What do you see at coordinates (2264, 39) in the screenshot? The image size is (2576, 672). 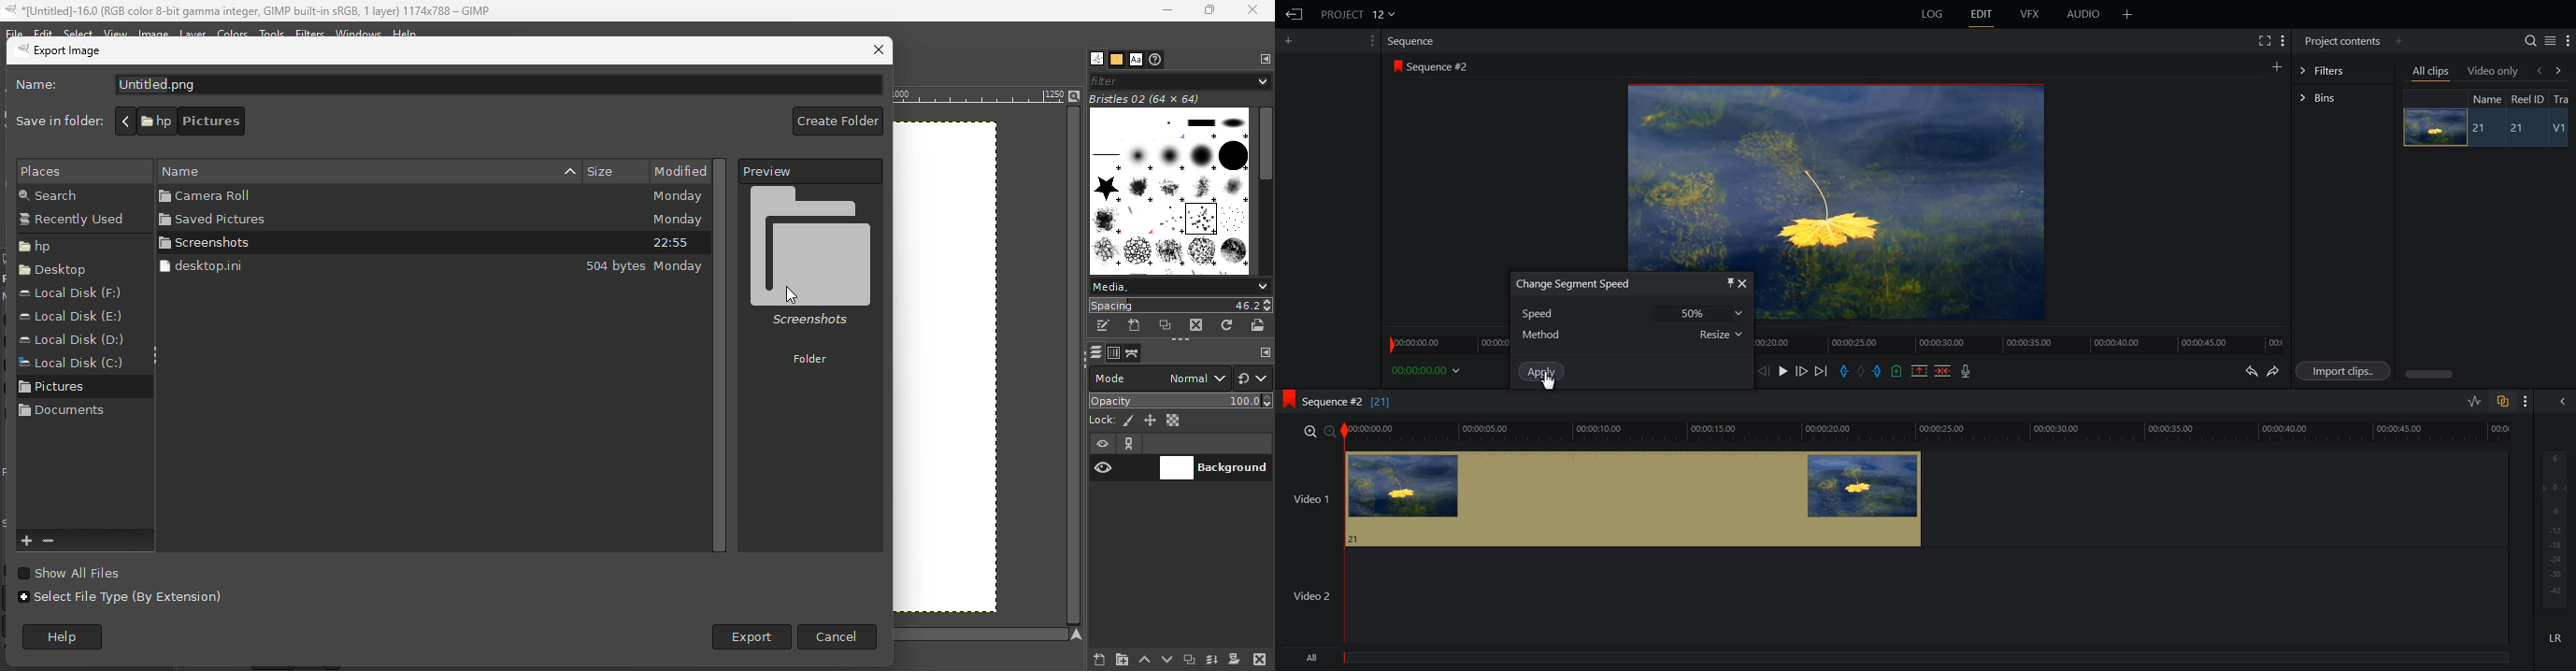 I see `Full screen` at bounding box center [2264, 39].